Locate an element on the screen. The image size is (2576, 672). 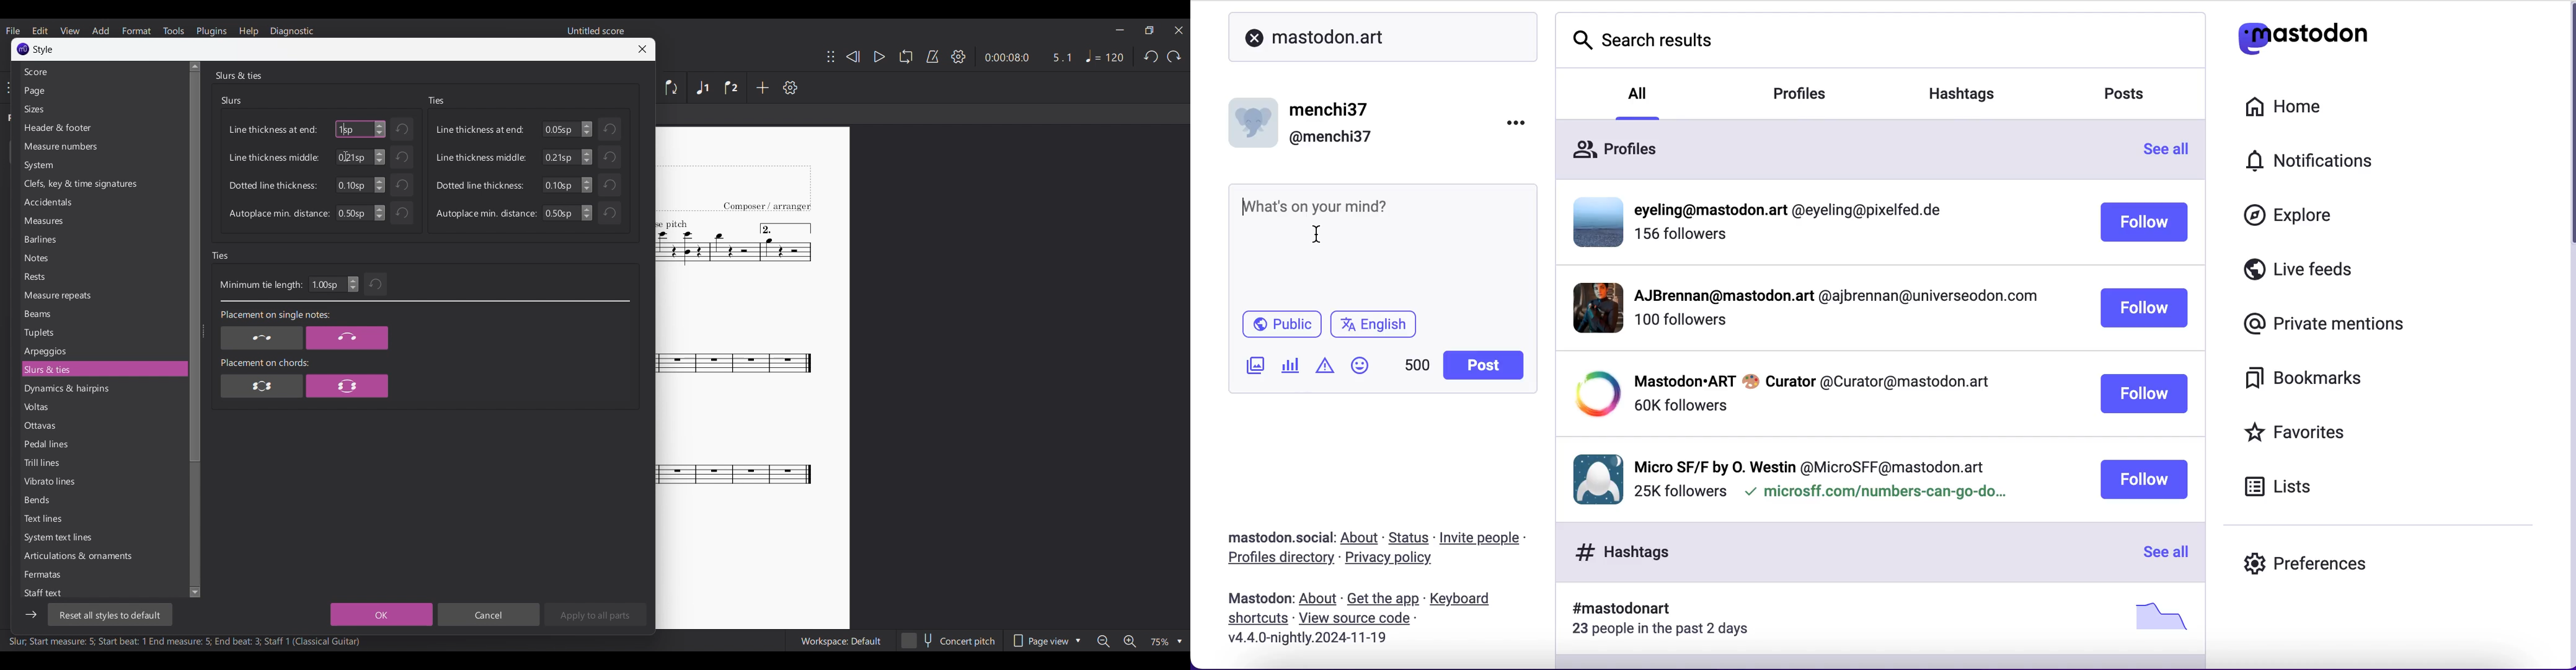
Autoplace min. distance is located at coordinates (279, 214).